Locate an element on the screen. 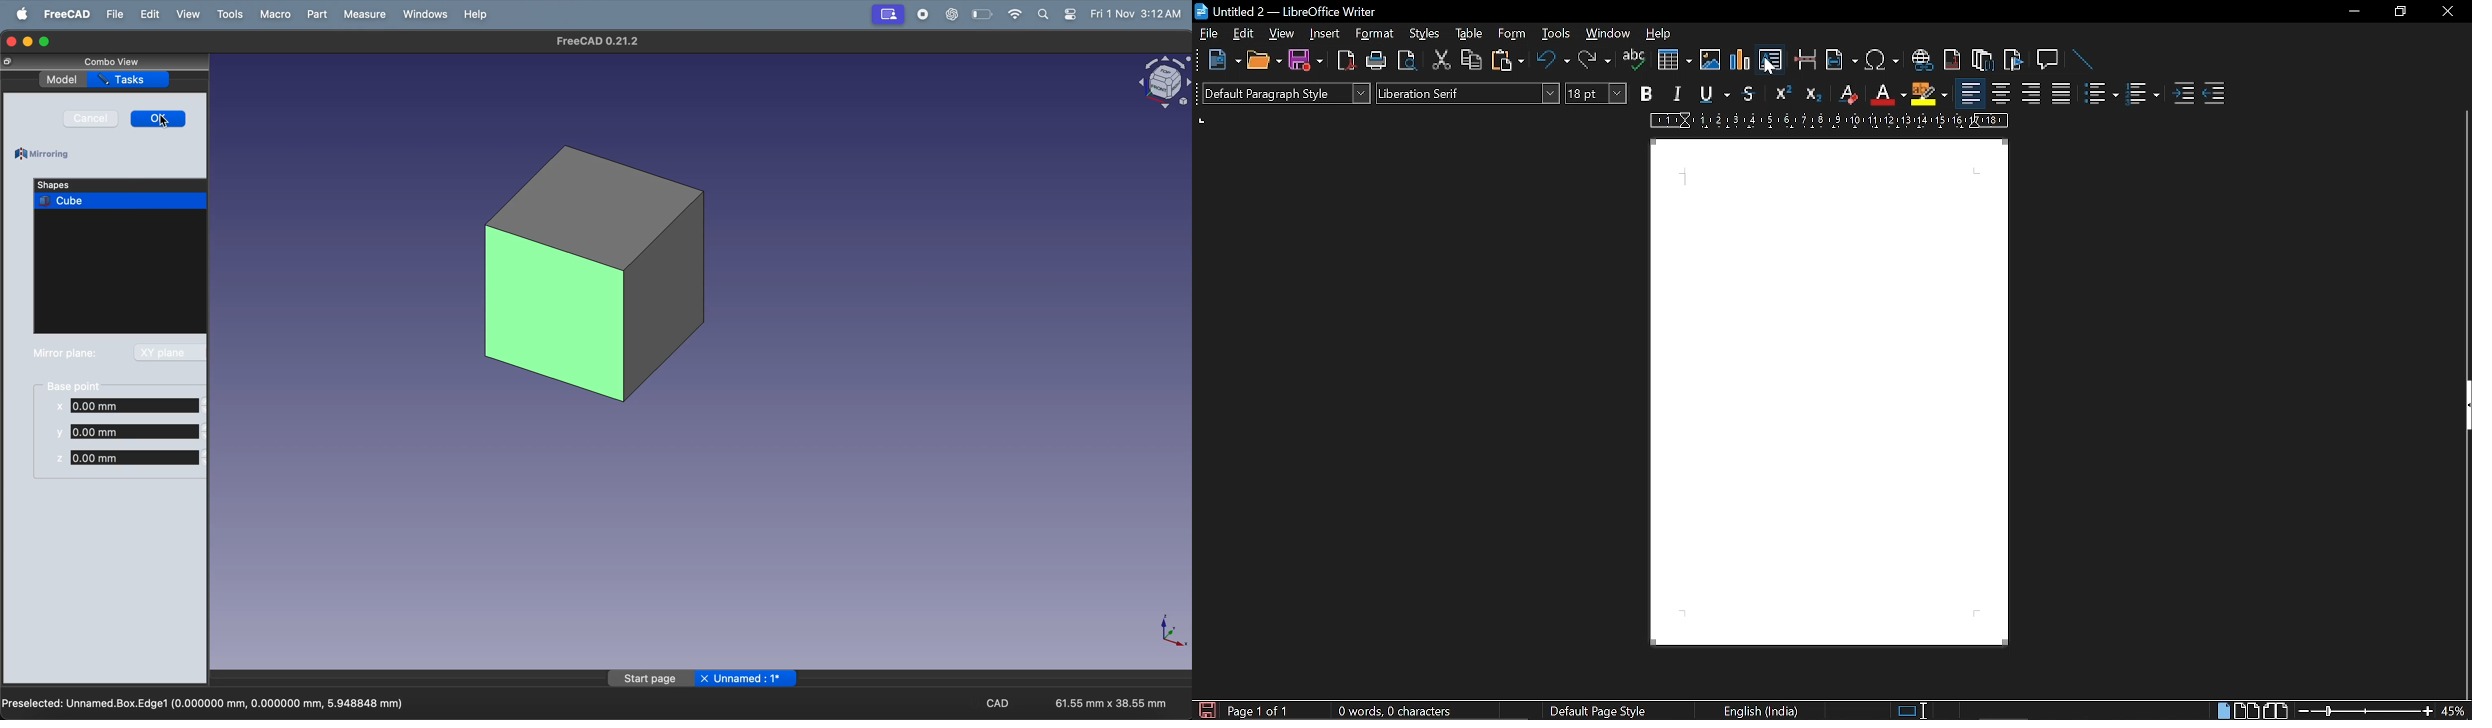  styles is located at coordinates (1426, 36).